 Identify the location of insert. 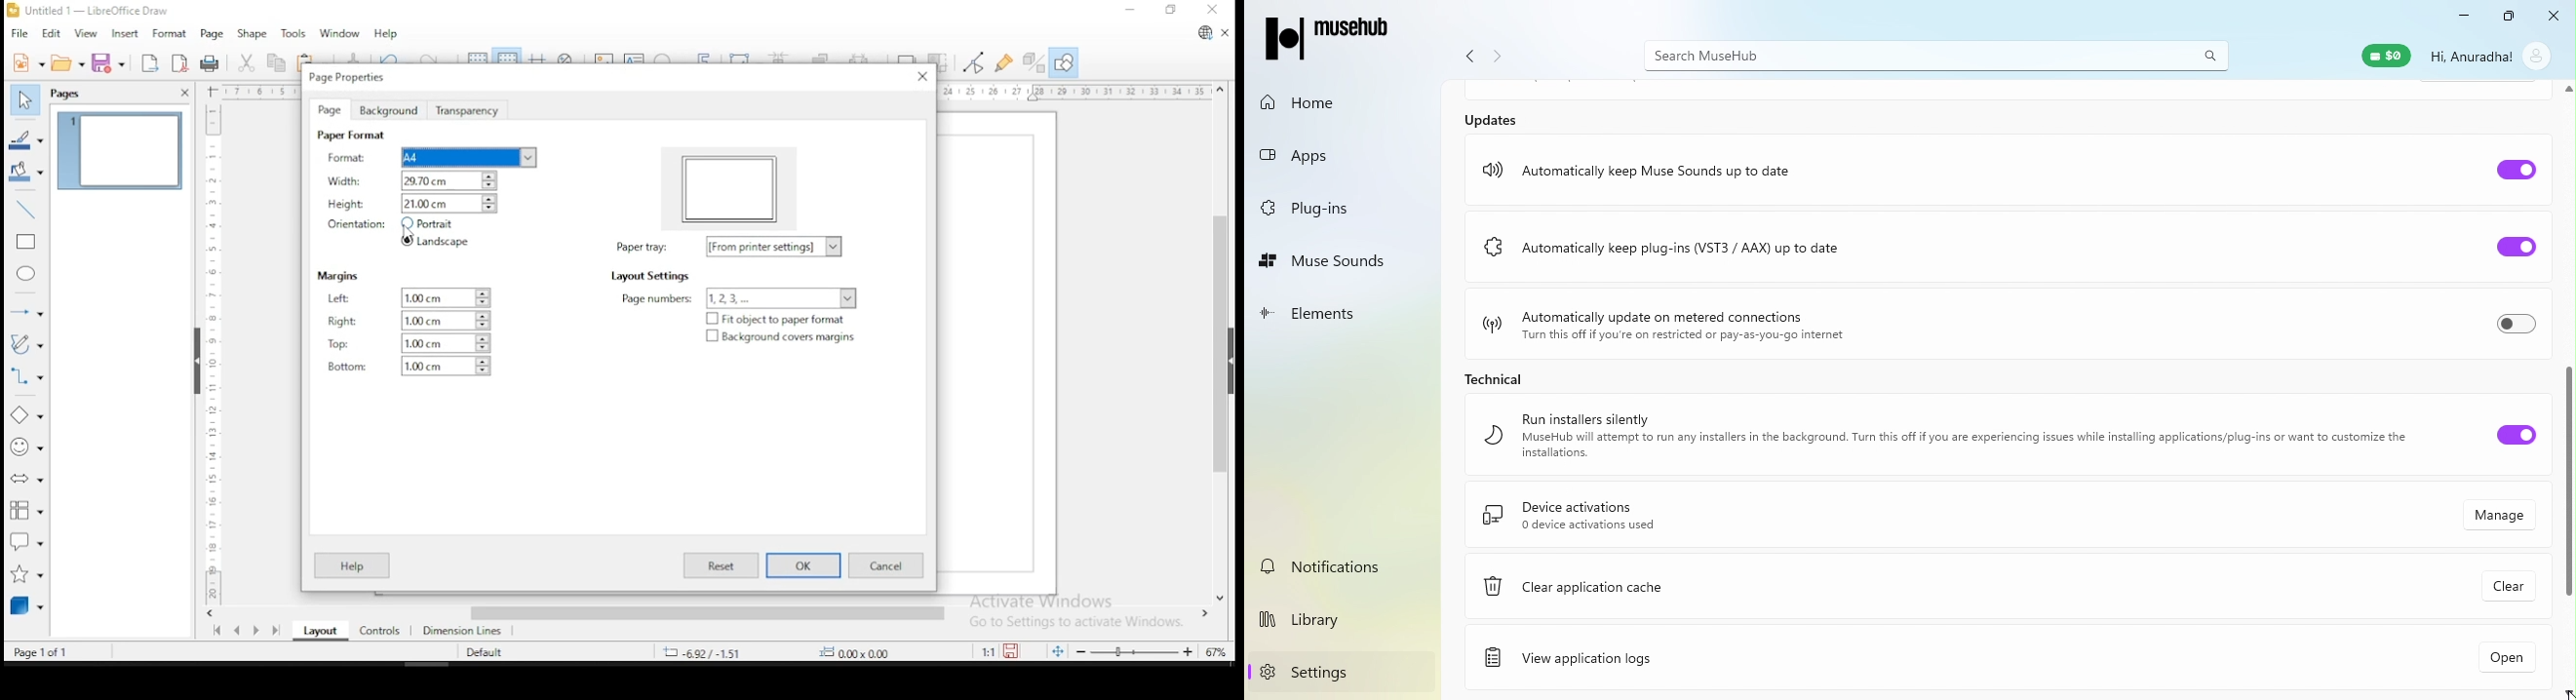
(126, 35).